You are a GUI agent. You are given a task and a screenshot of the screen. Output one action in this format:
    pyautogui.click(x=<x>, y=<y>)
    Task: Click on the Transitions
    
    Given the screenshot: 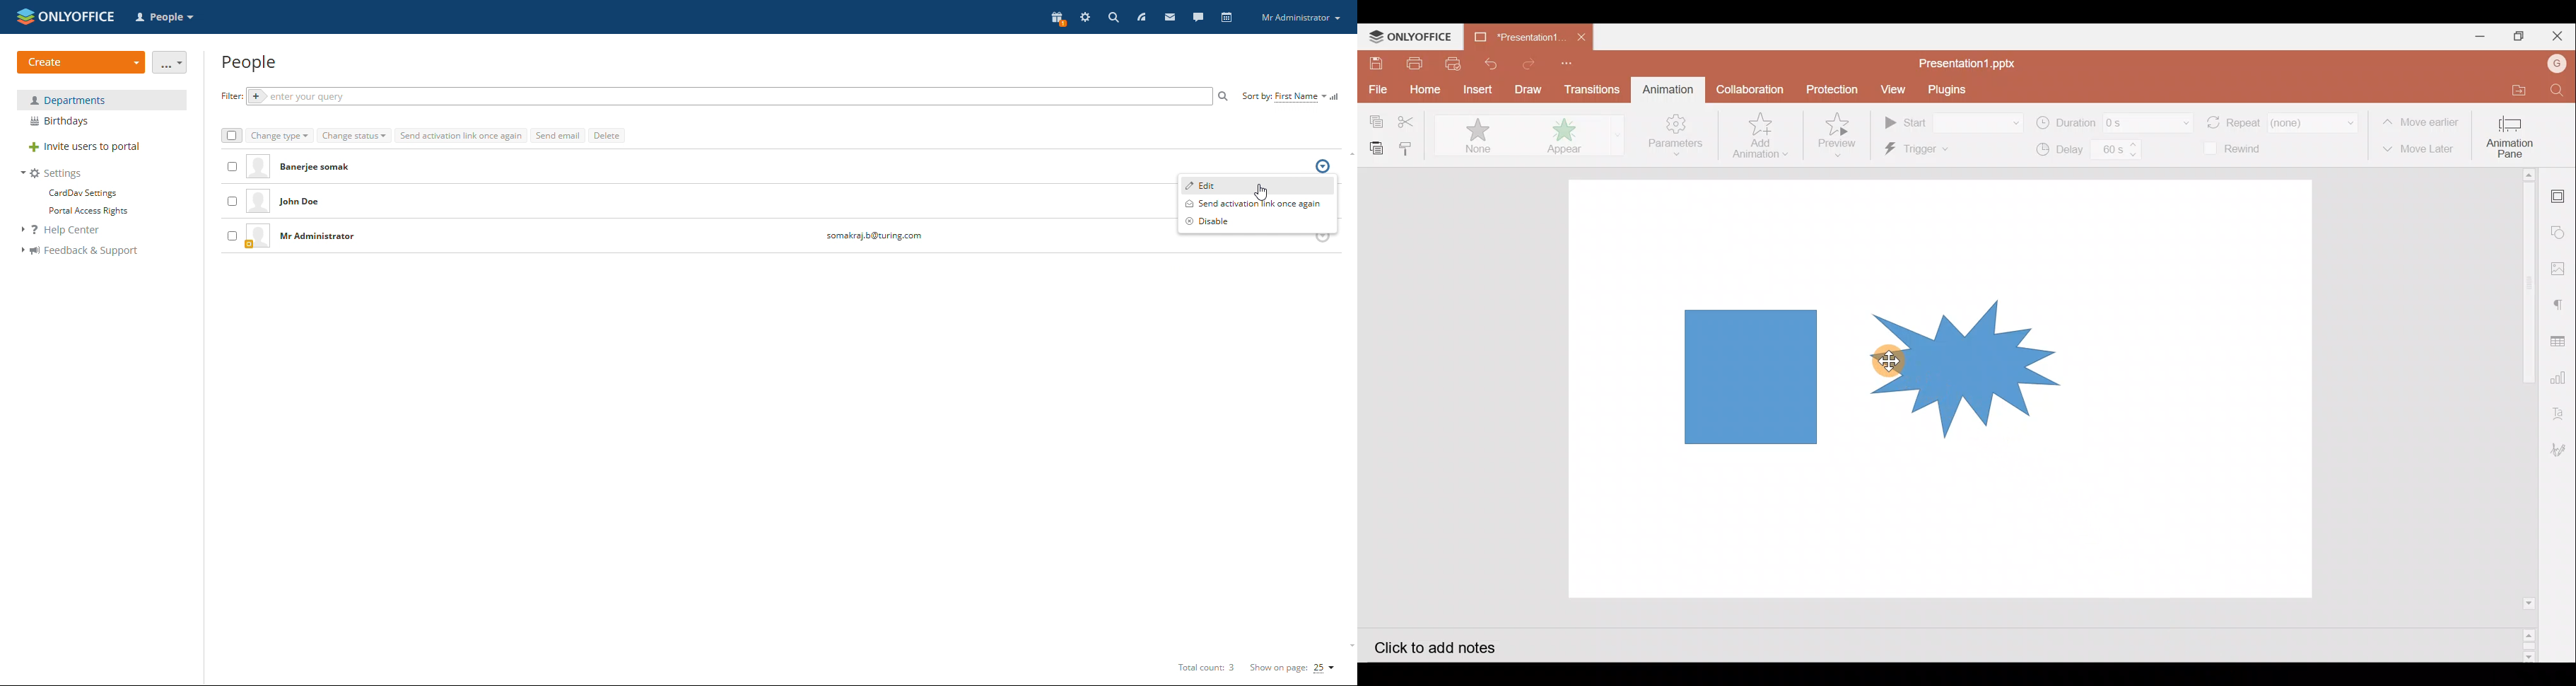 What is the action you would take?
    pyautogui.click(x=1592, y=89)
    